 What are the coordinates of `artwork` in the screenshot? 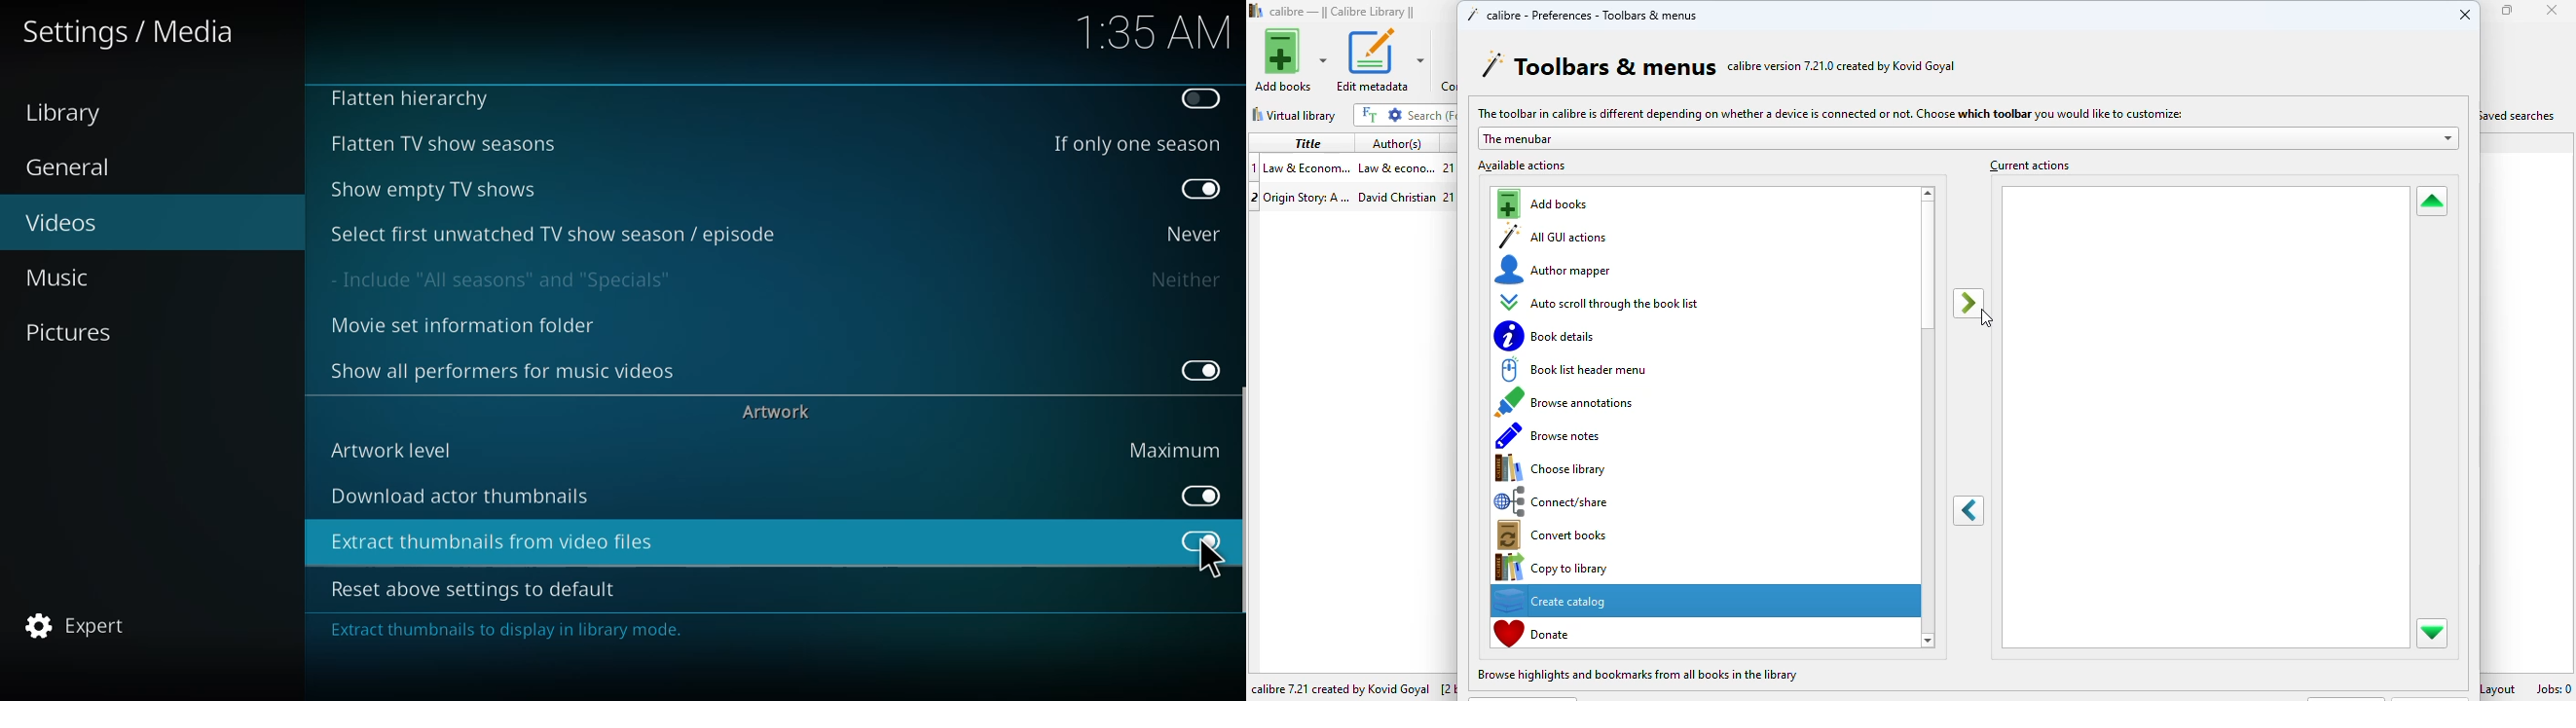 It's located at (779, 411).